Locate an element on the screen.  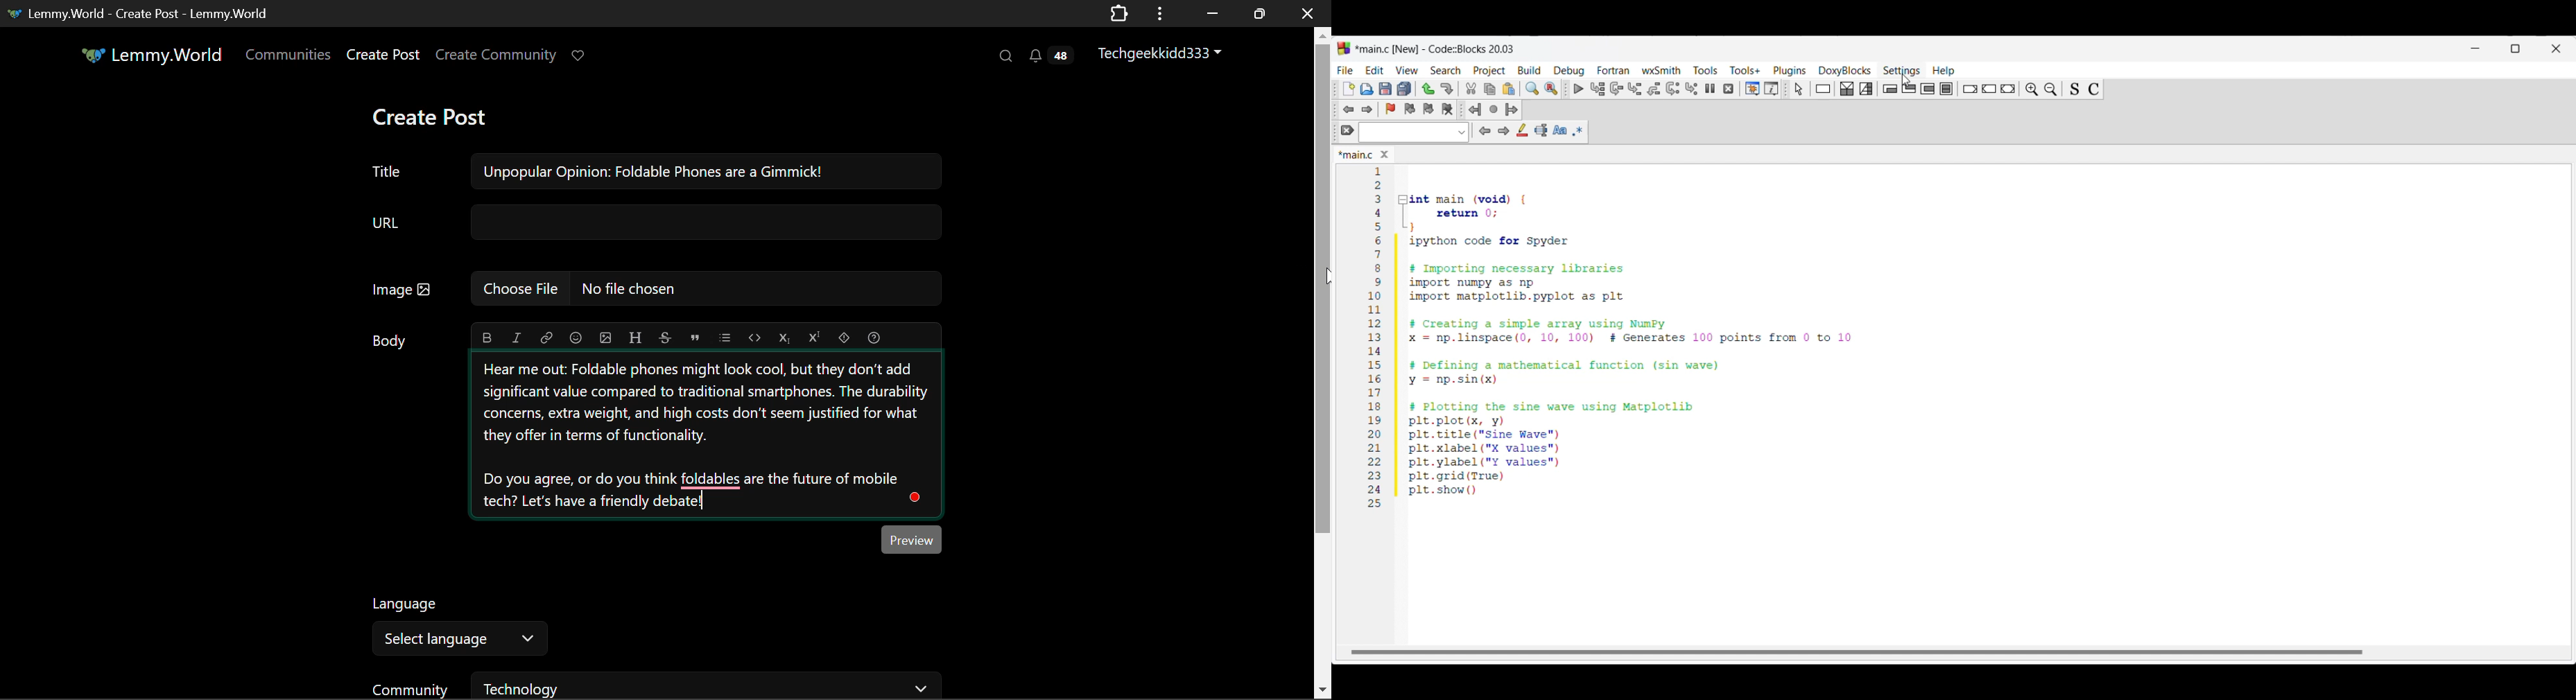
Next is located at coordinates (1503, 130).